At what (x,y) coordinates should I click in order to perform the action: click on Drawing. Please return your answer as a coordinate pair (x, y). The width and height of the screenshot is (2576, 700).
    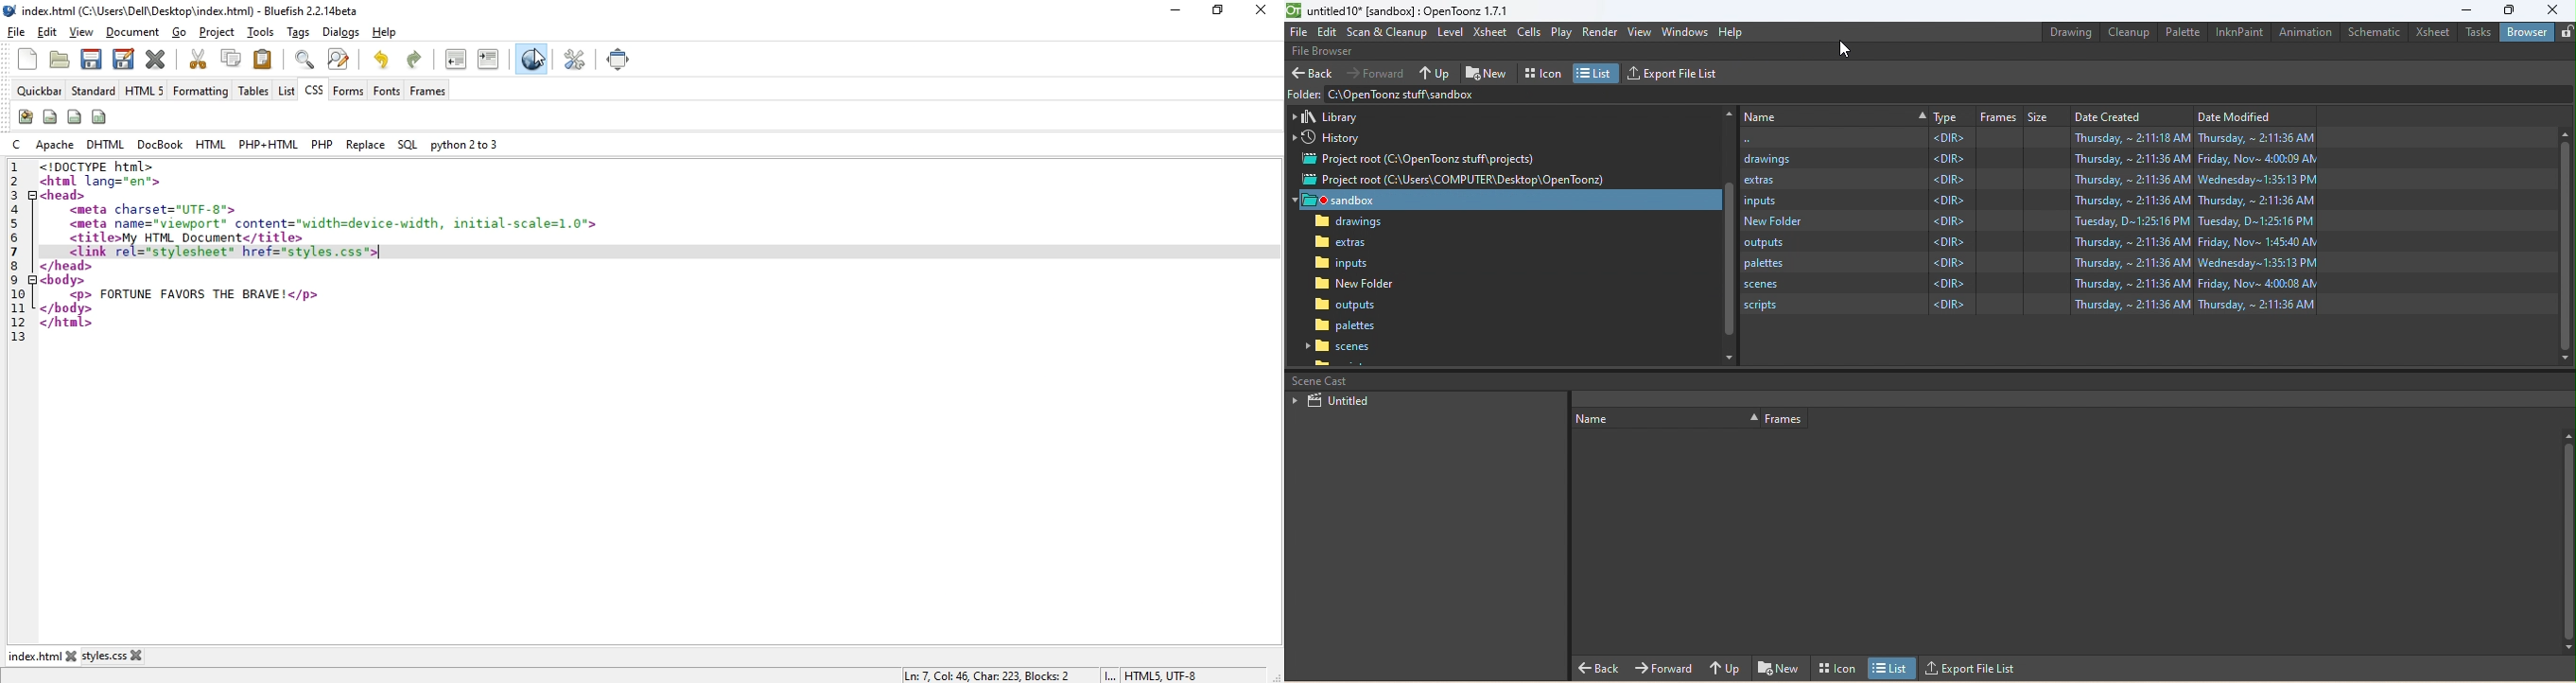
    Looking at the image, I should click on (2067, 34).